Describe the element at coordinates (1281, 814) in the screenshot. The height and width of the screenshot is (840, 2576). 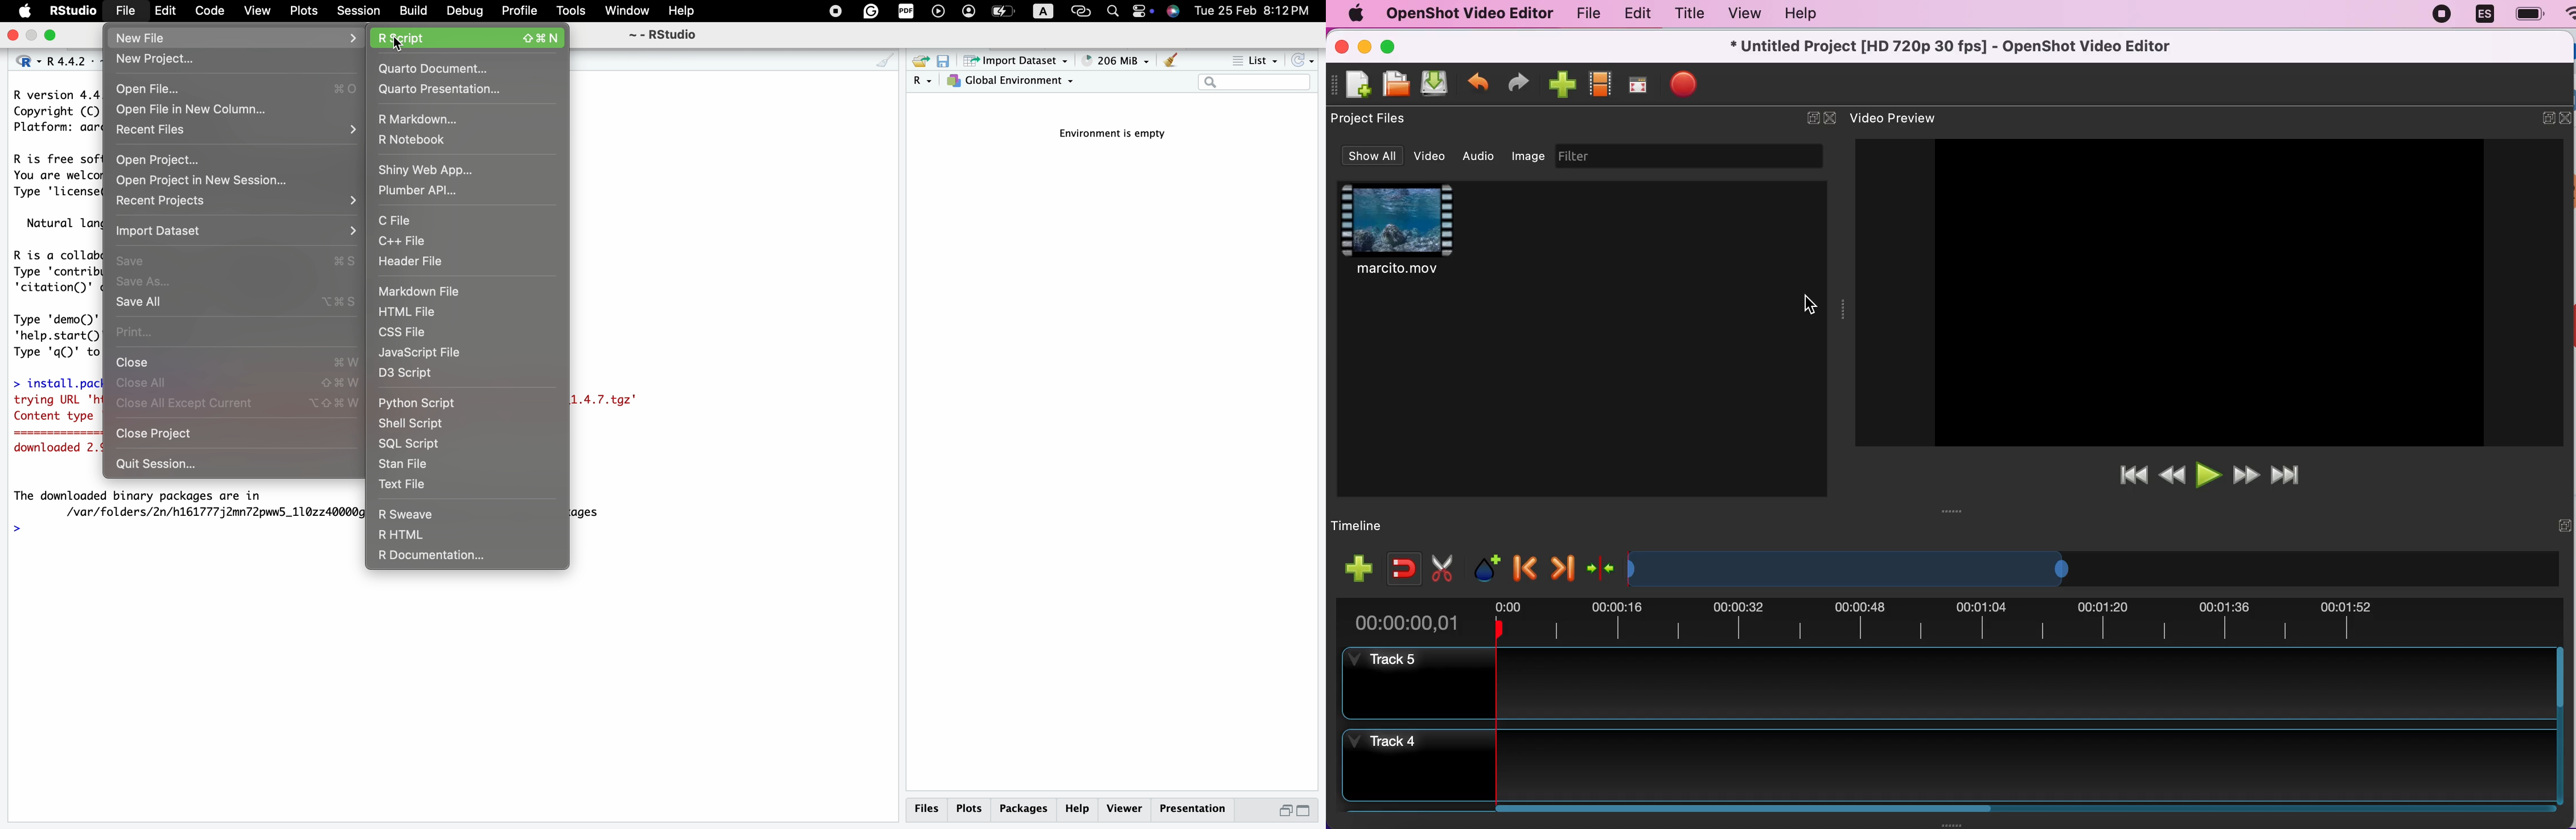
I see `minimize` at that location.